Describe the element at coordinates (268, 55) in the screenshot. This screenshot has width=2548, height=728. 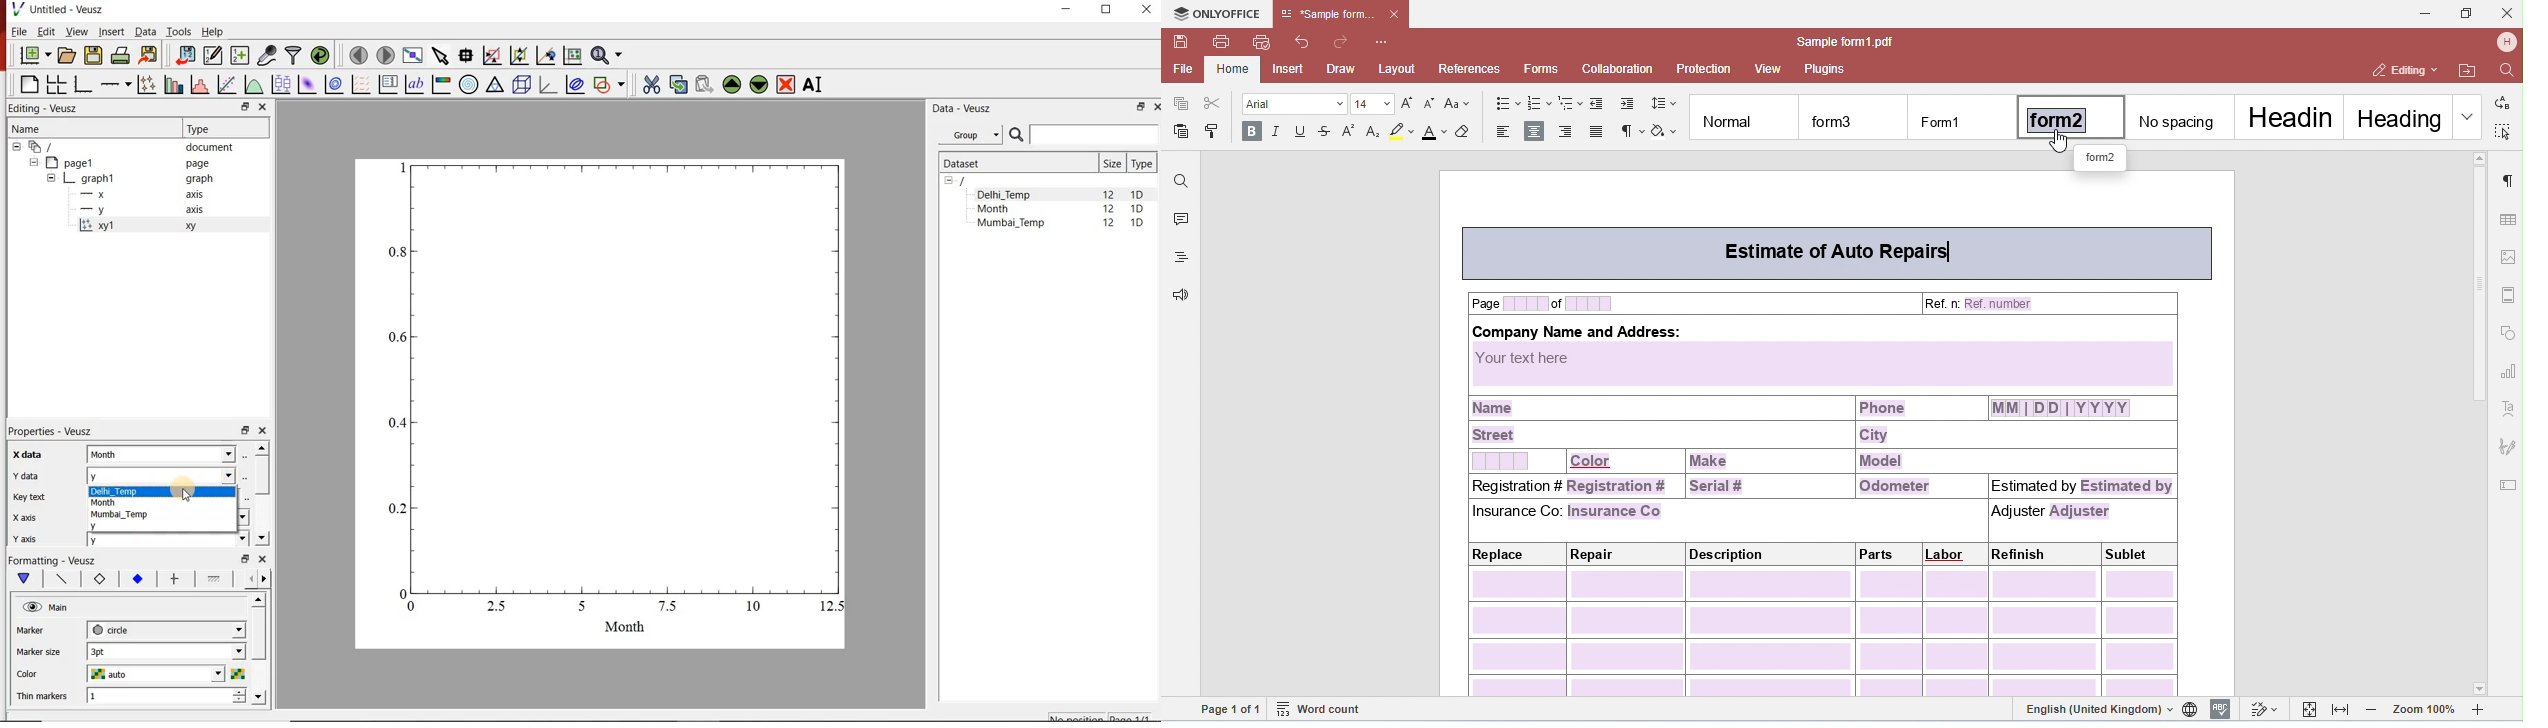
I see `capture remote data` at that location.